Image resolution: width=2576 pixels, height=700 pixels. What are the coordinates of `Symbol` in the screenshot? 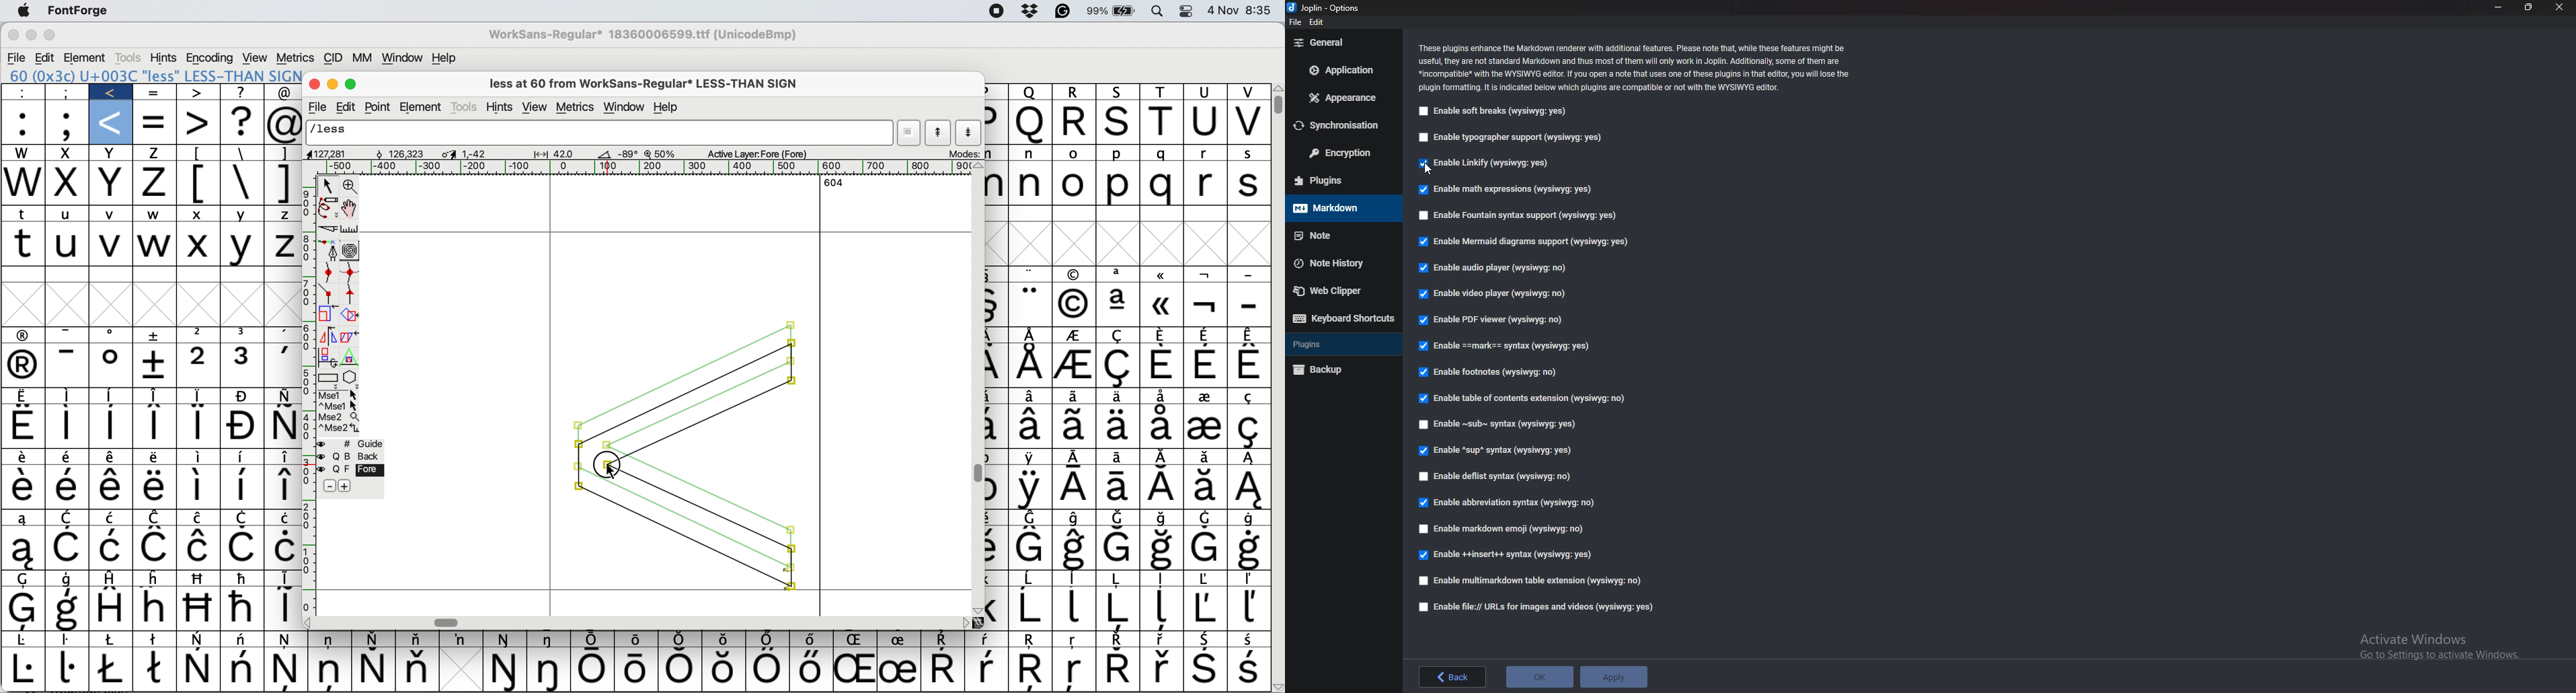 It's located at (1204, 579).